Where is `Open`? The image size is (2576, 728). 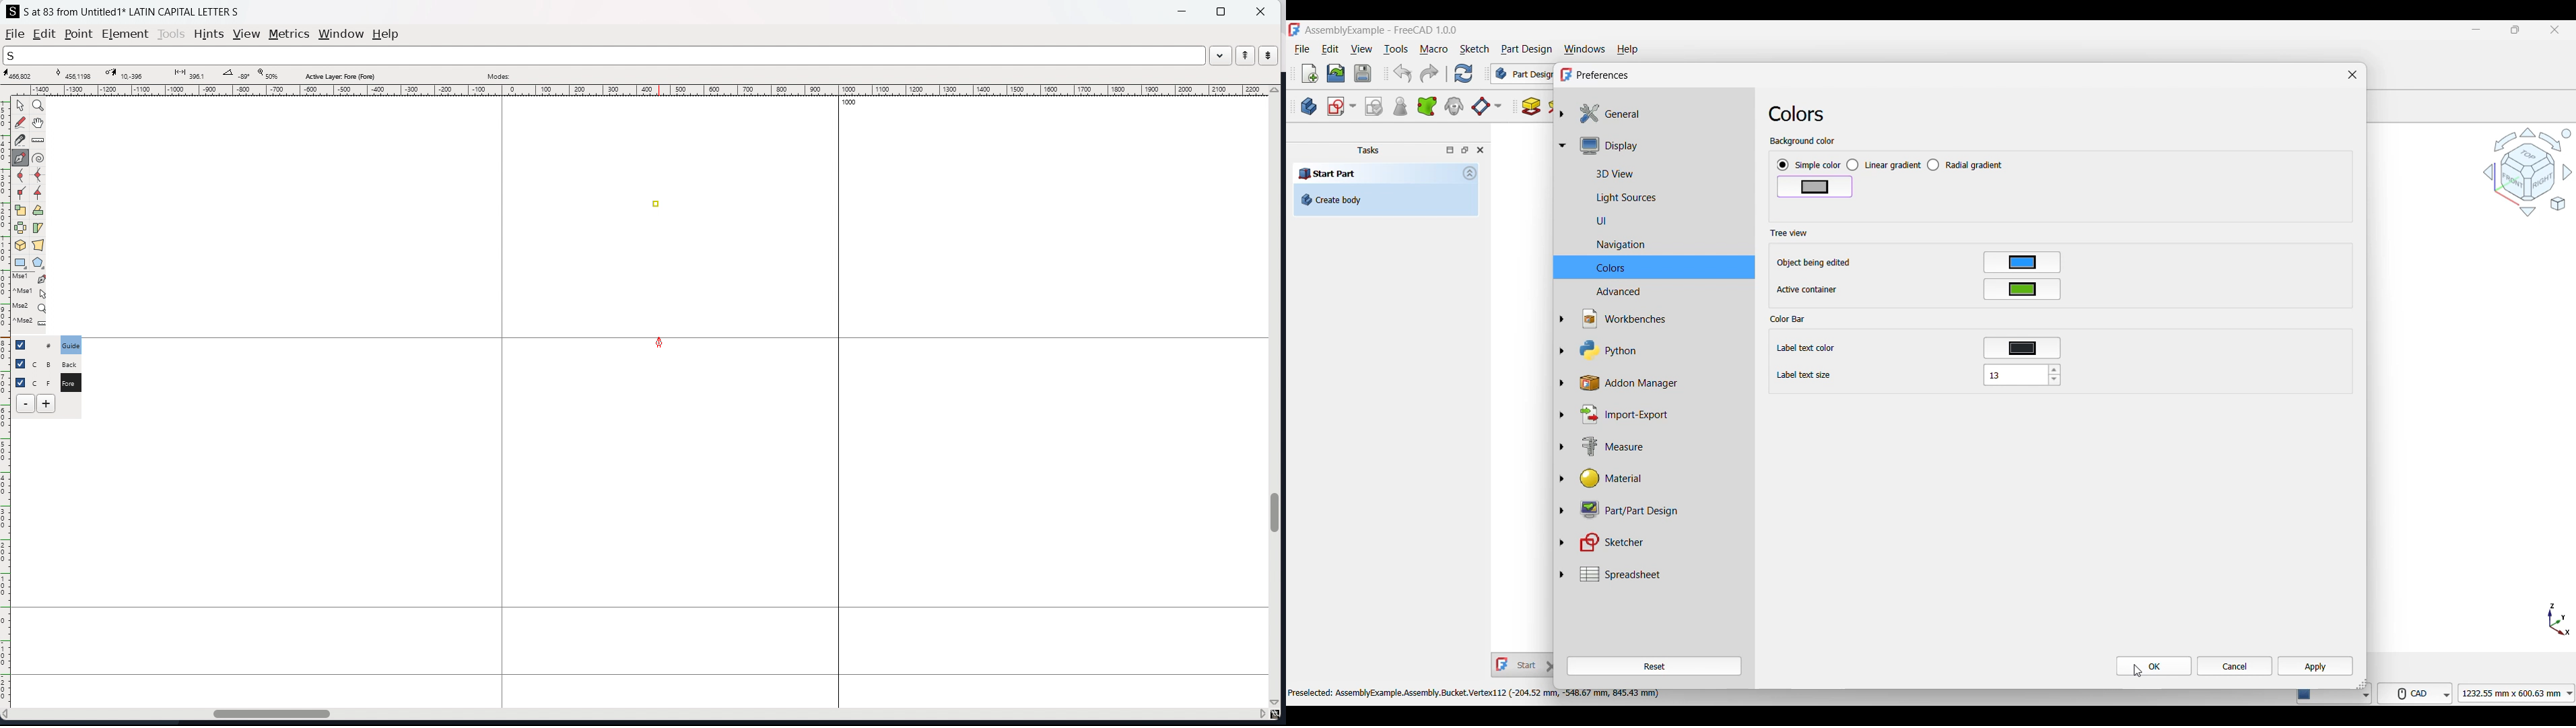
Open is located at coordinates (1336, 73).